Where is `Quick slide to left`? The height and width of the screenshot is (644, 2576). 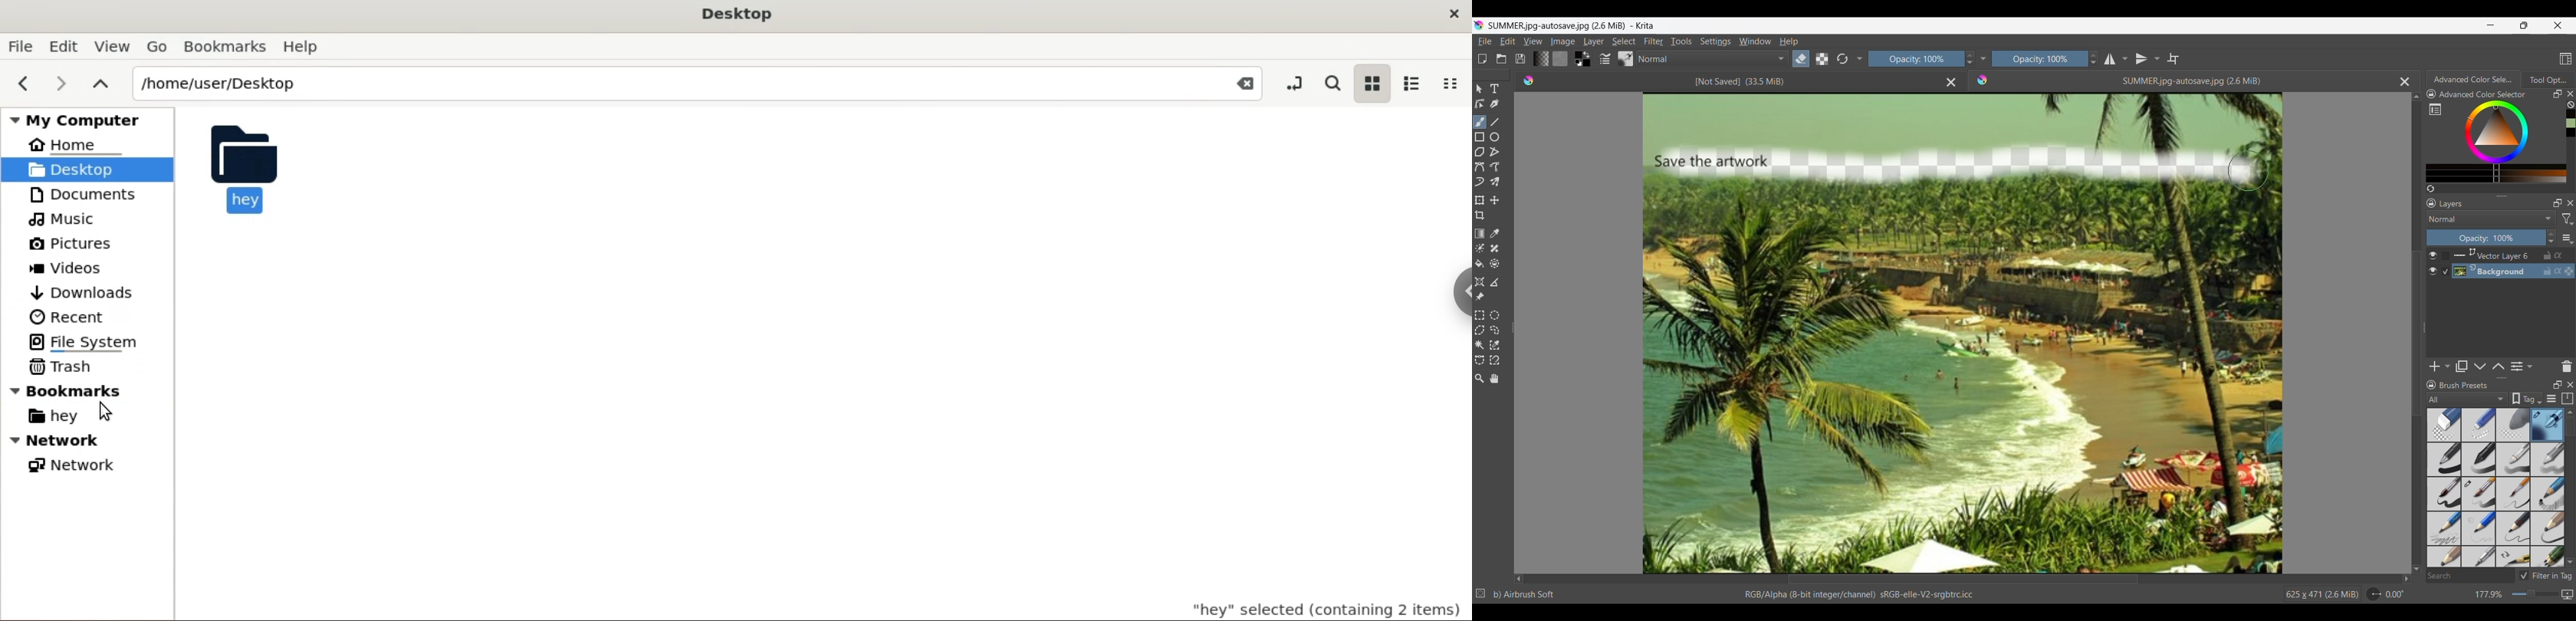 Quick slide to left is located at coordinates (1519, 580).